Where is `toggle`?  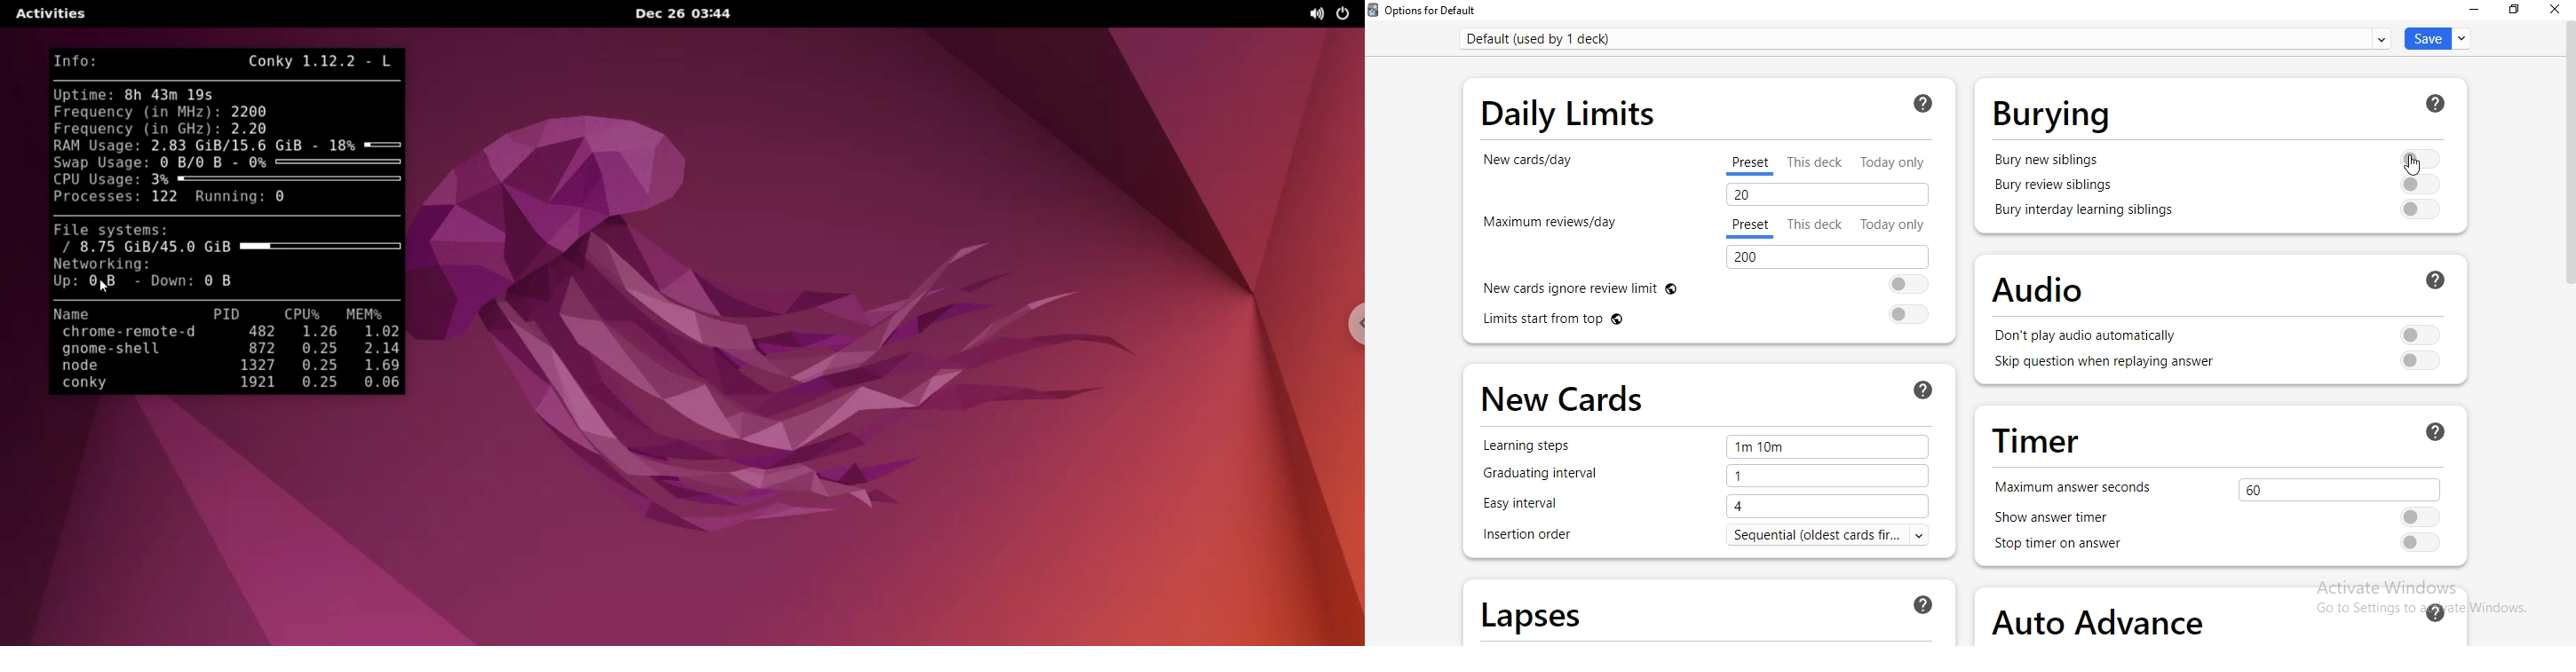
toggle is located at coordinates (2421, 210).